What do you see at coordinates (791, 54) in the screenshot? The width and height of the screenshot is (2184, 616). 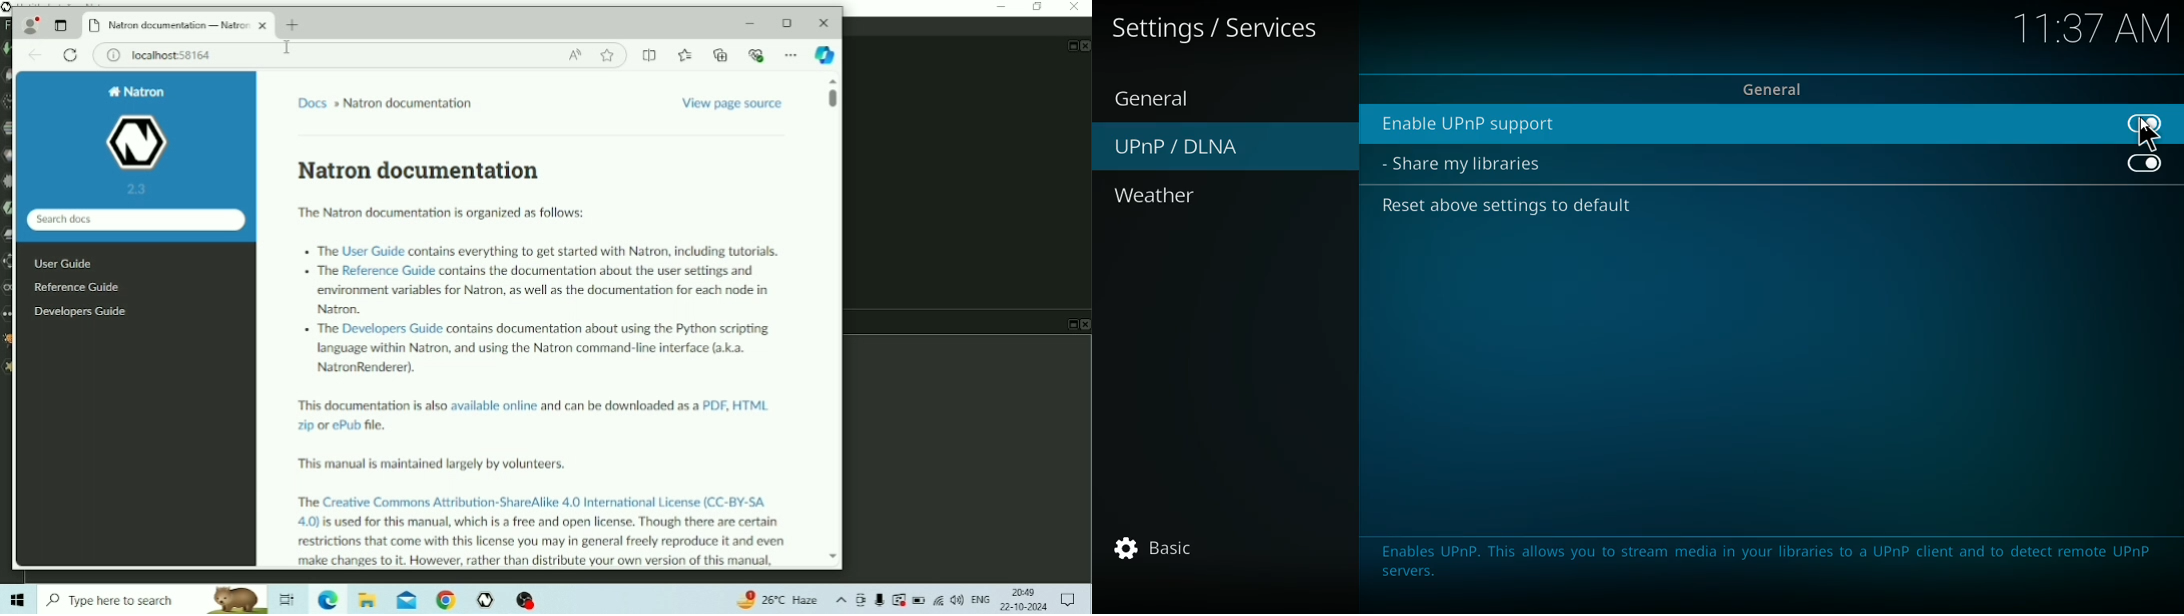 I see `Sidebar setup` at bounding box center [791, 54].